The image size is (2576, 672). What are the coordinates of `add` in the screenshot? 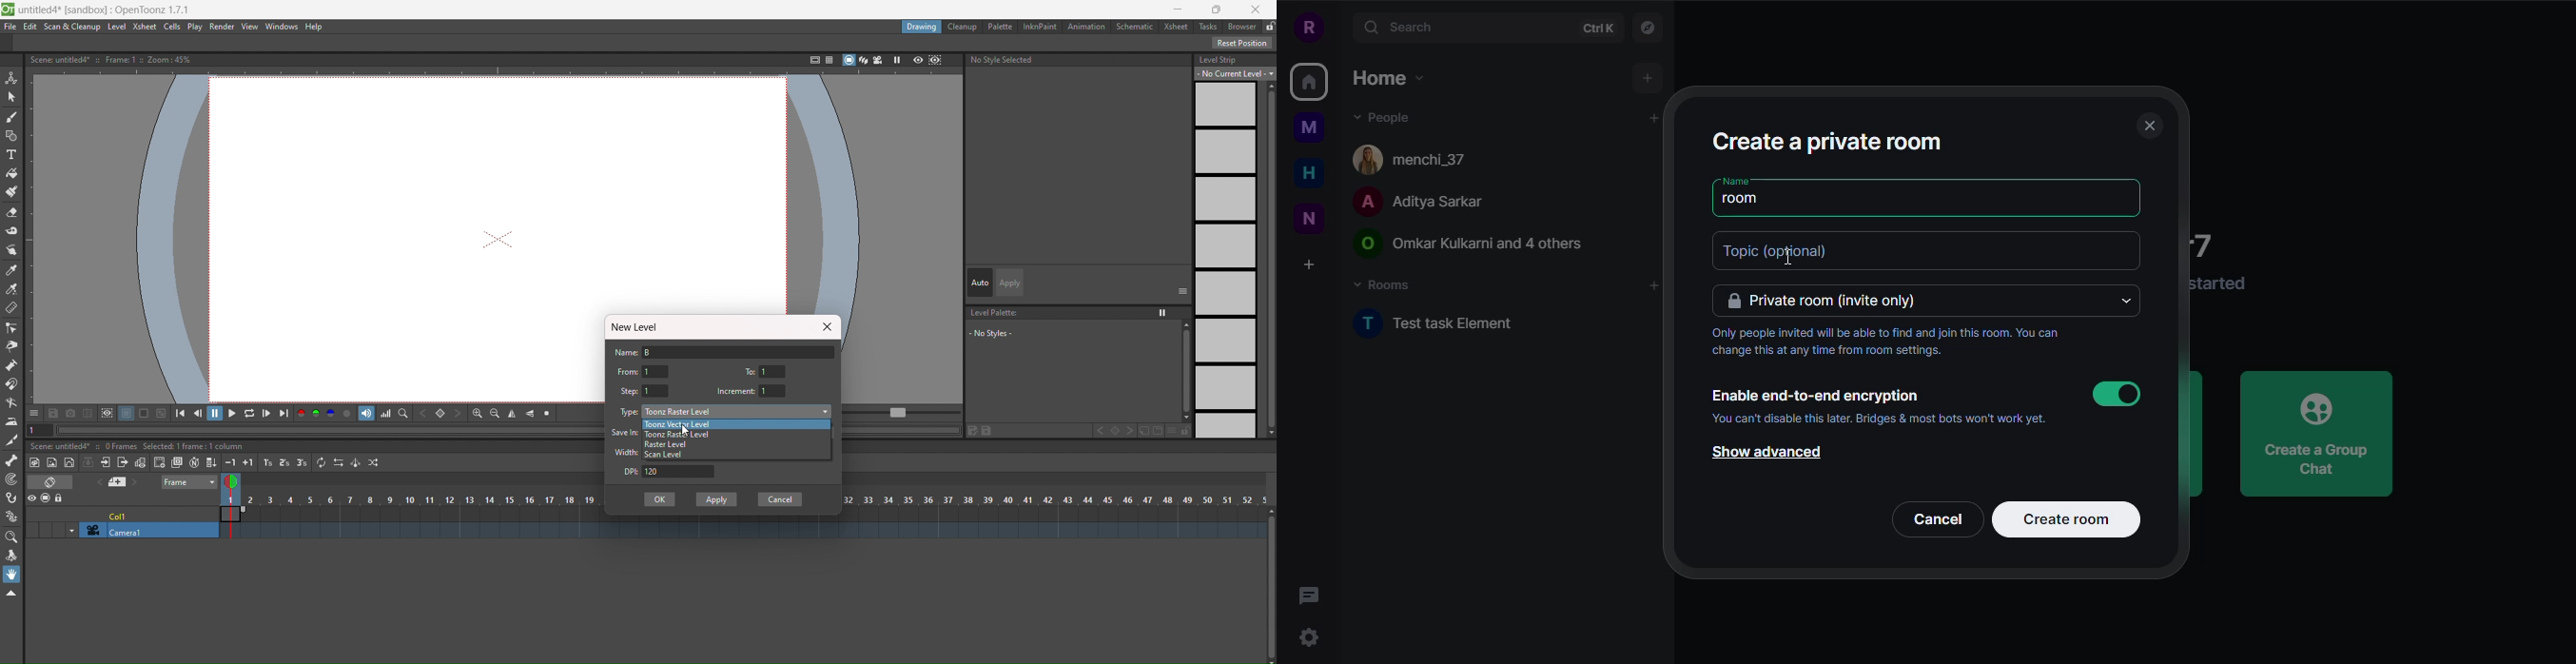 It's located at (1641, 121).